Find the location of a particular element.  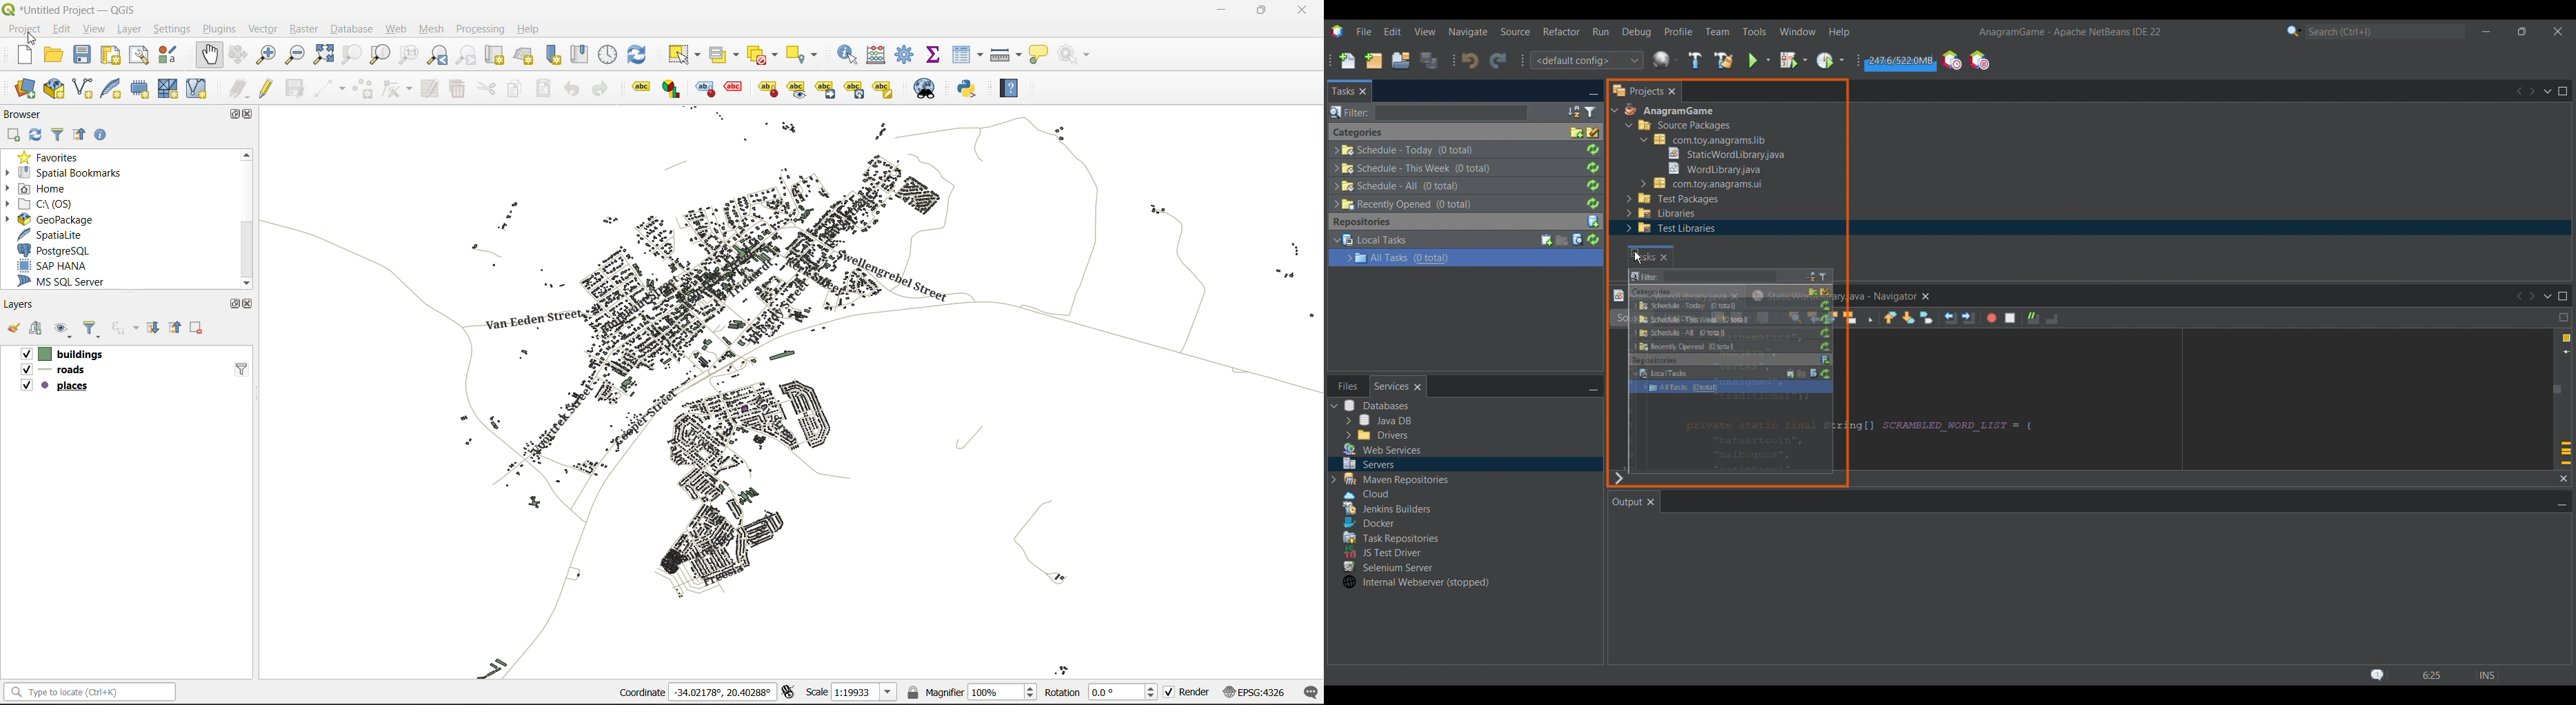

layer is located at coordinates (130, 28).